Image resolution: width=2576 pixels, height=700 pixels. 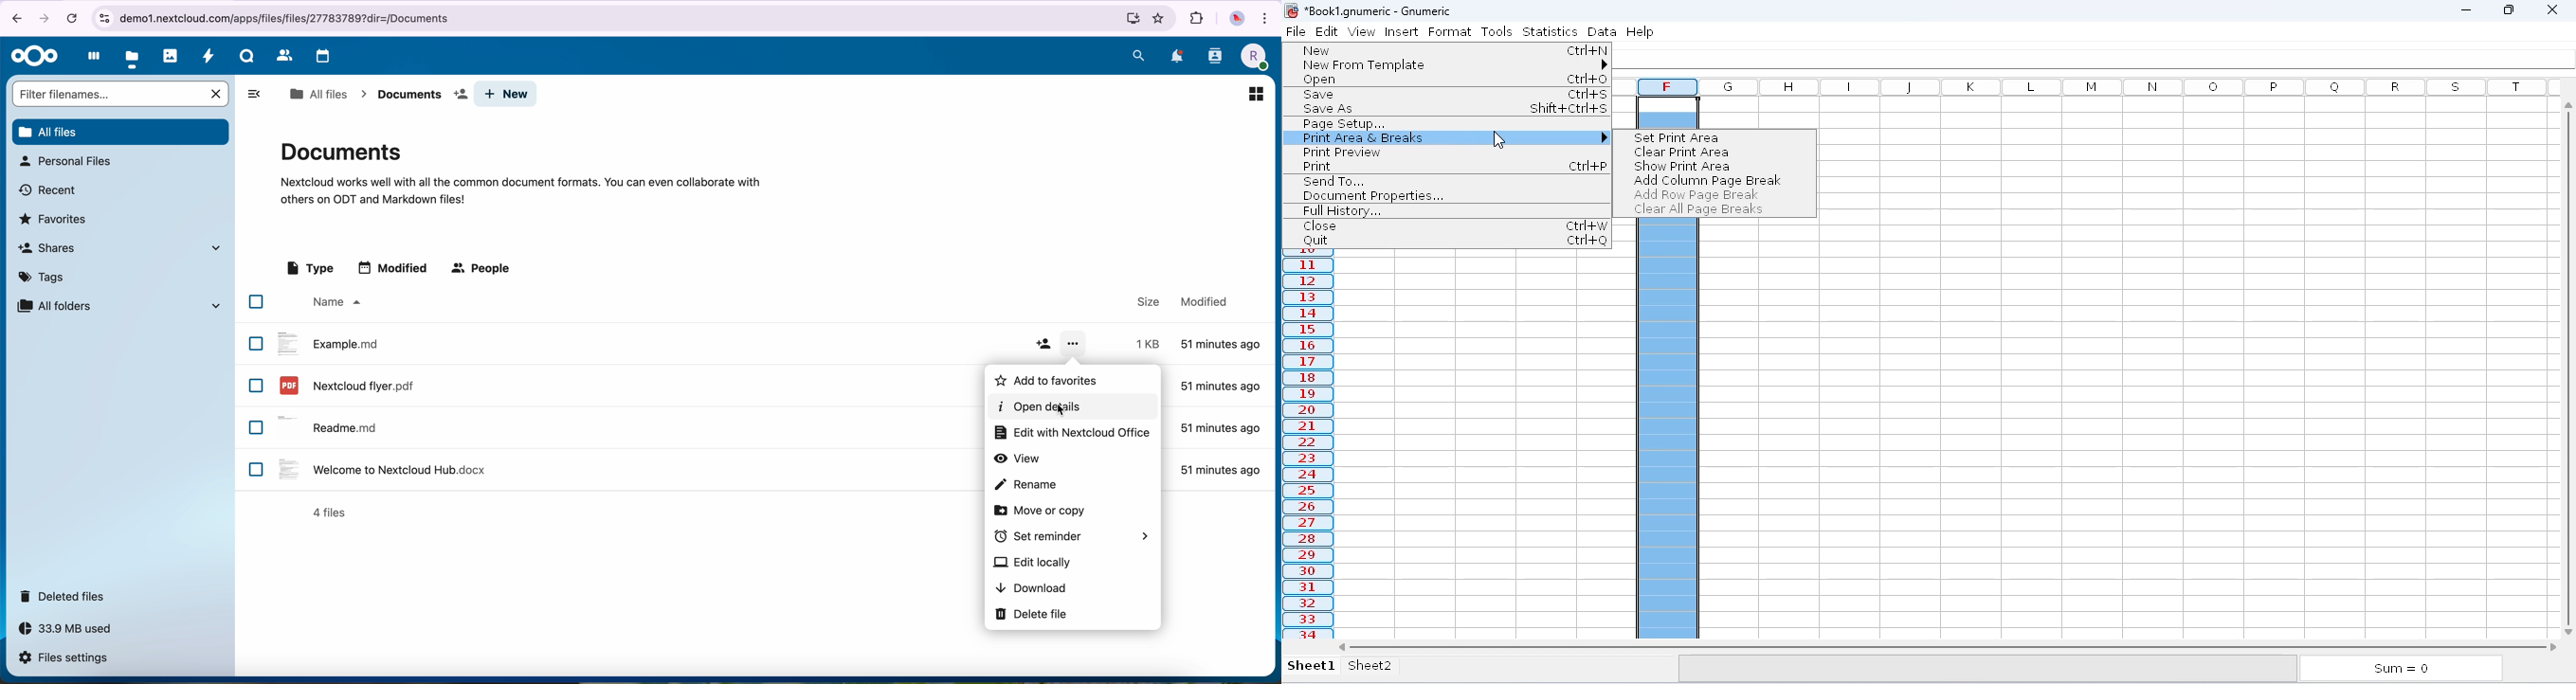 What do you see at coordinates (1587, 80) in the screenshot?
I see `shortcut for open` at bounding box center [1587, 80].